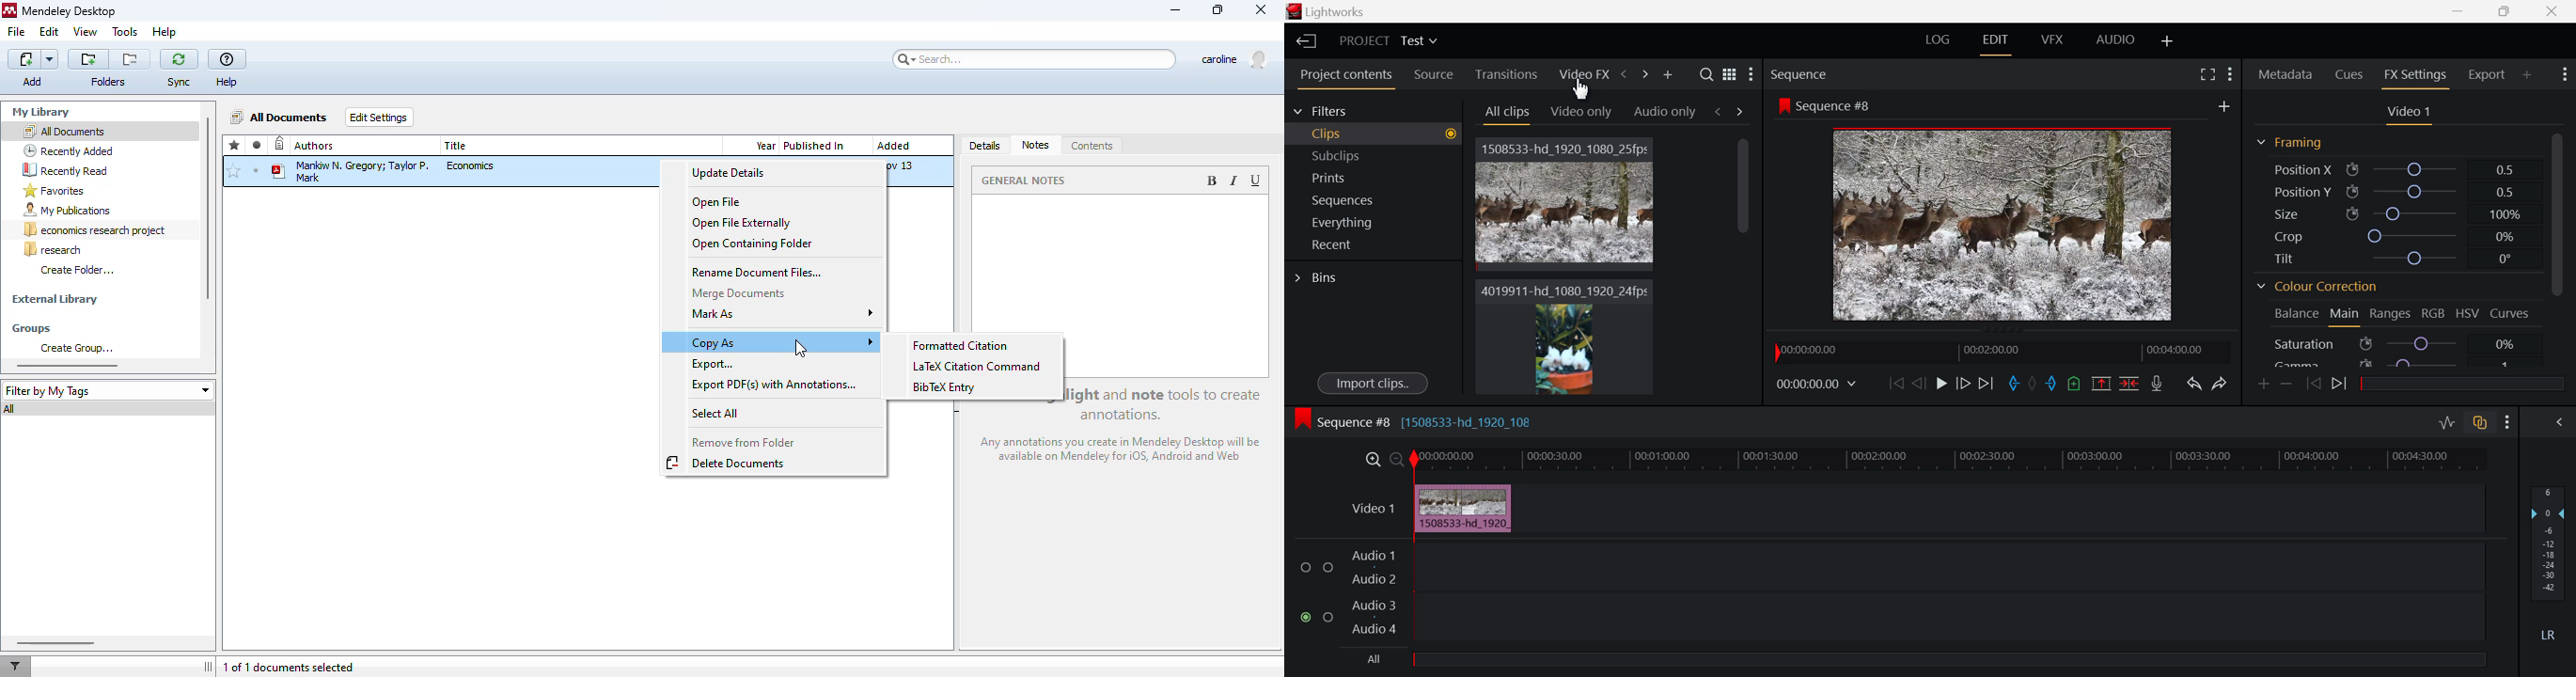  Describe the element at coordinates (86, 31) in the screenshot. I see `view` at that location.